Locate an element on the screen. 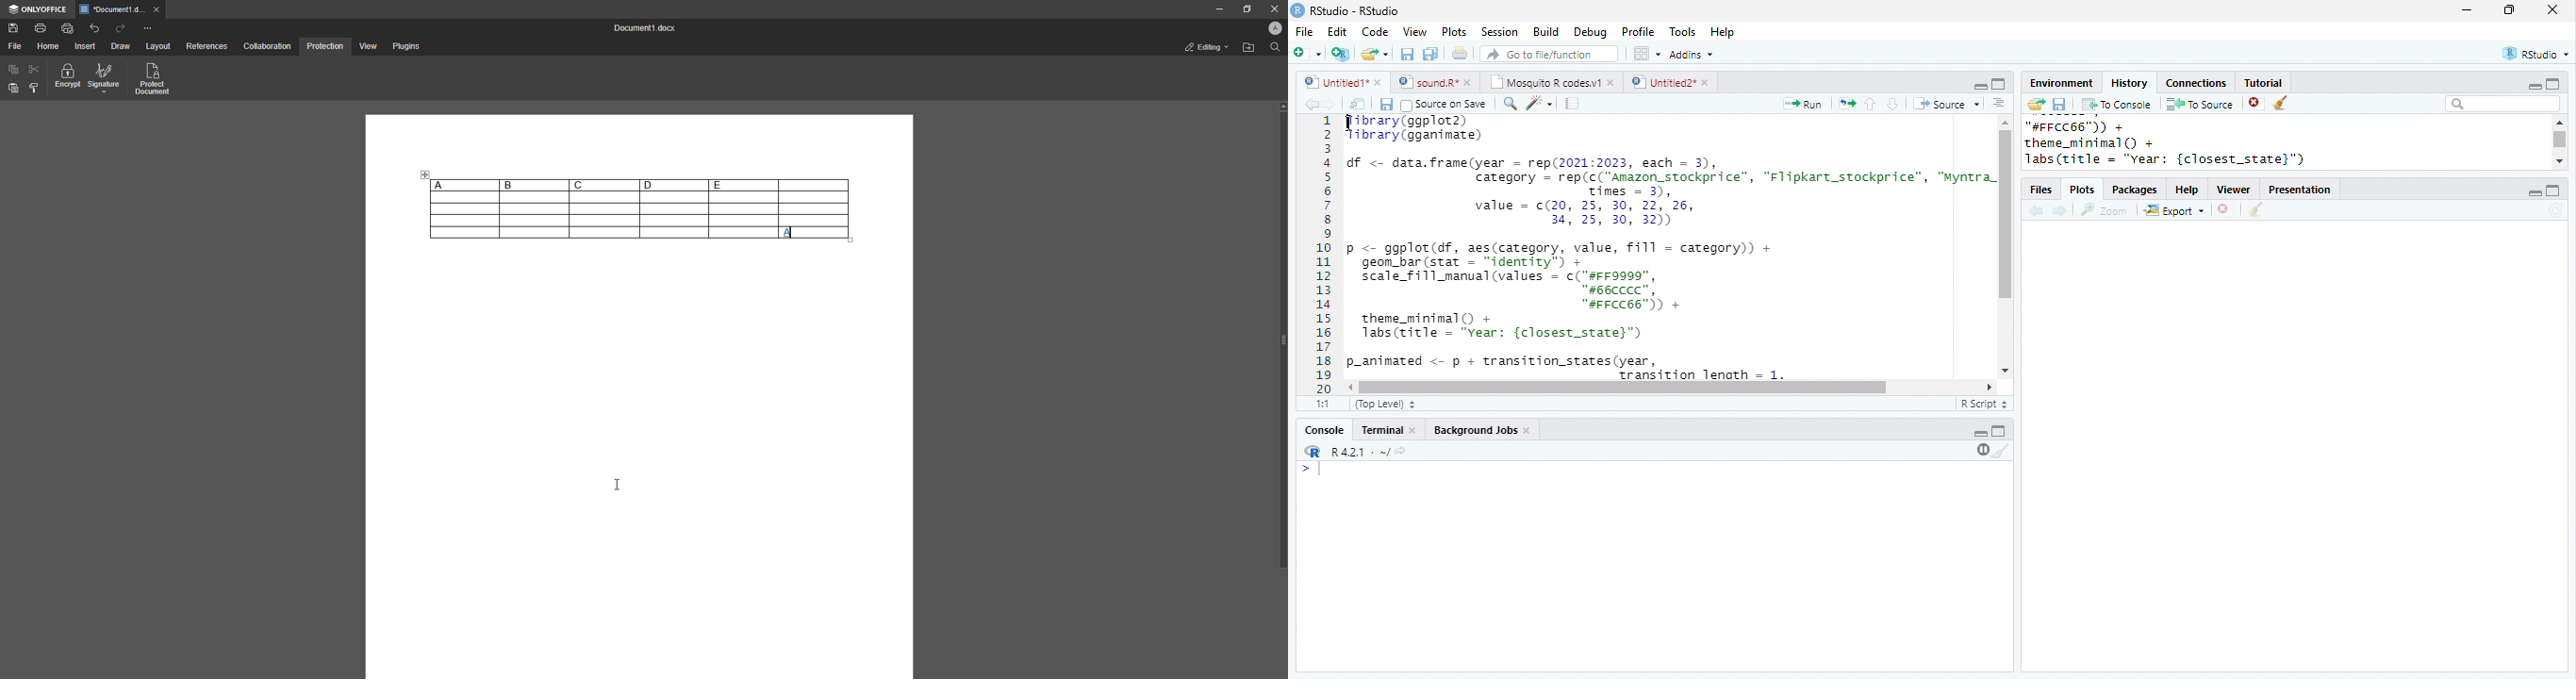 This screenshot has height=700, width=2576. 1:1 is located at coordinates (1323, 404).